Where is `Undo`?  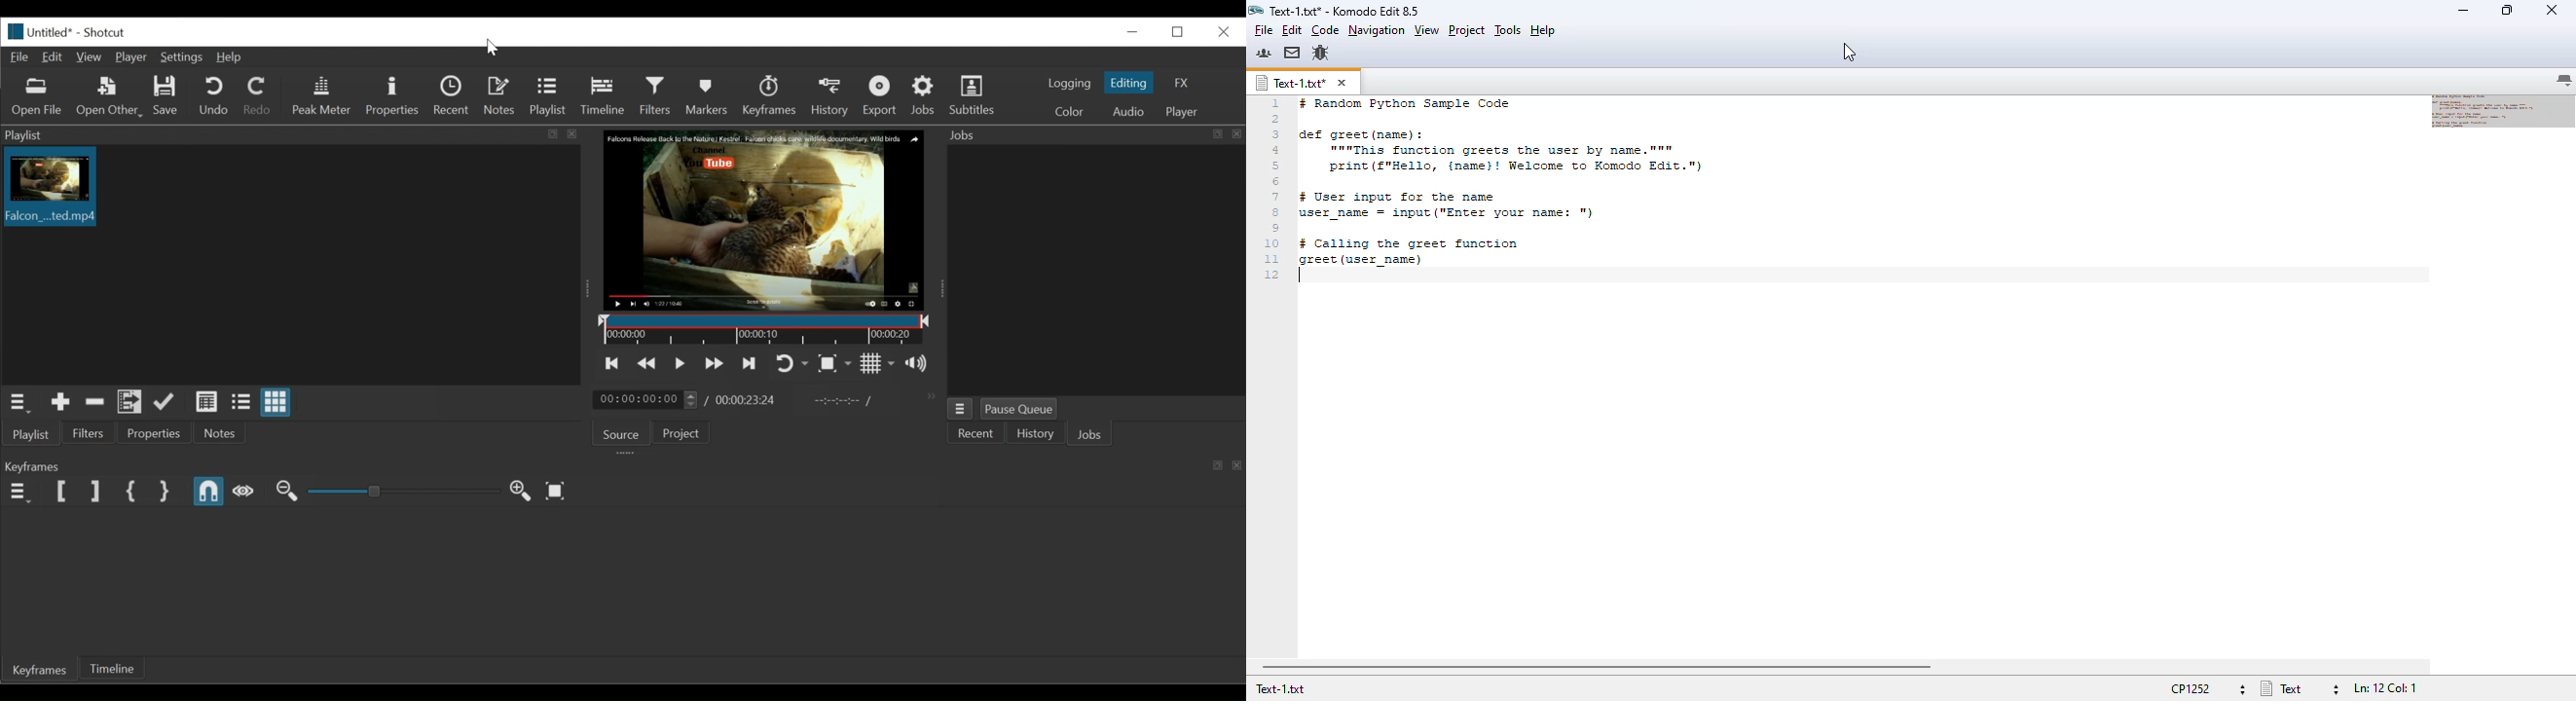 Undo is located at coordinates (216, 96).